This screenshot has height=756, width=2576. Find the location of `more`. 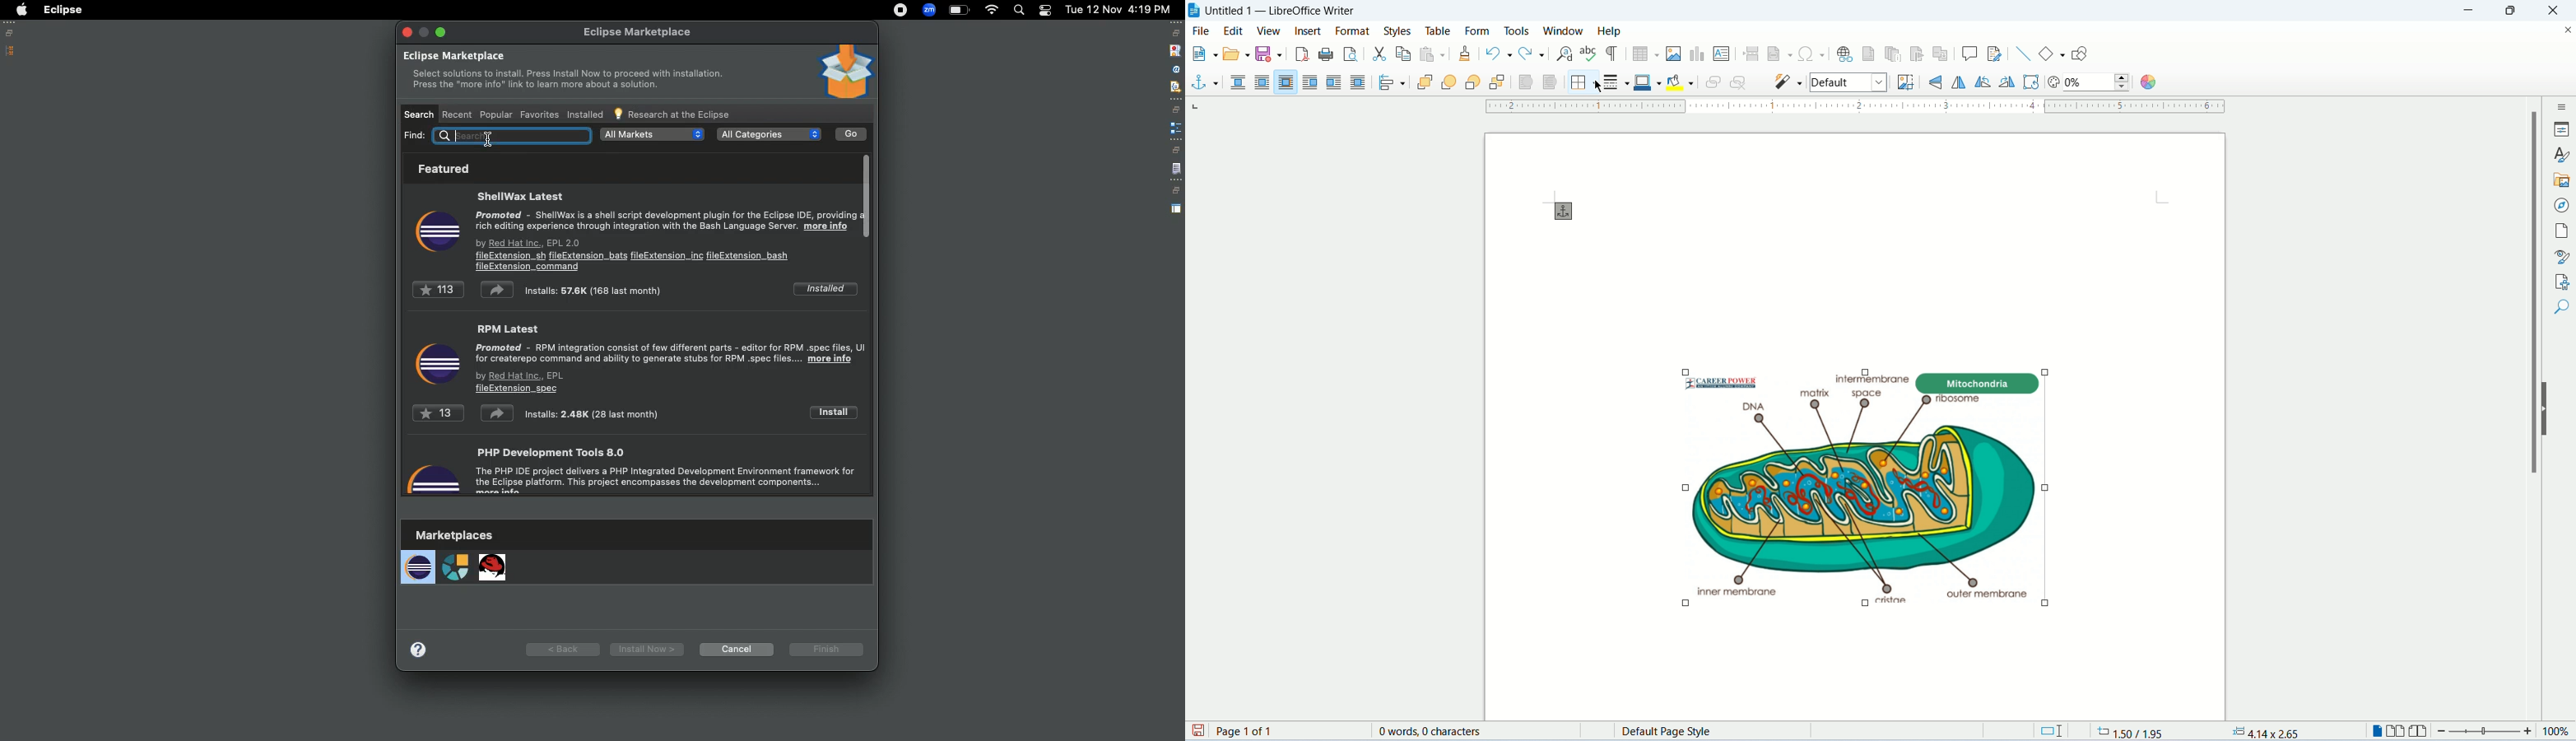

more is located at coordinates (422, 647).